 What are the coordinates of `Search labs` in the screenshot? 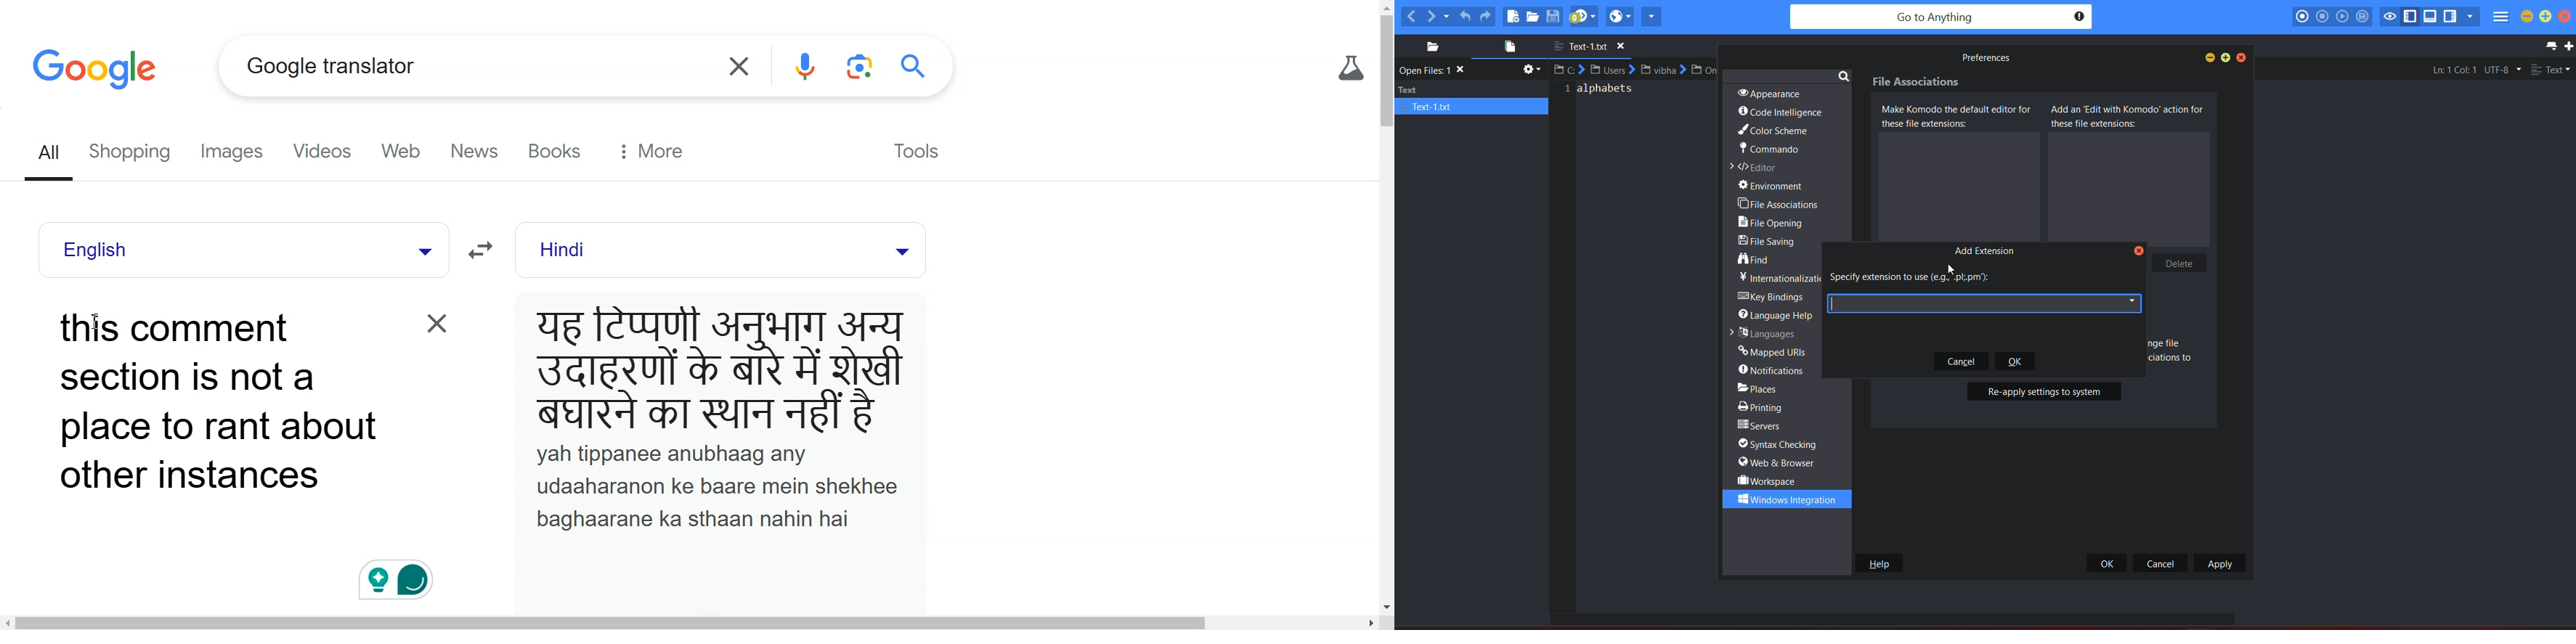 It's located at (1348, 68).